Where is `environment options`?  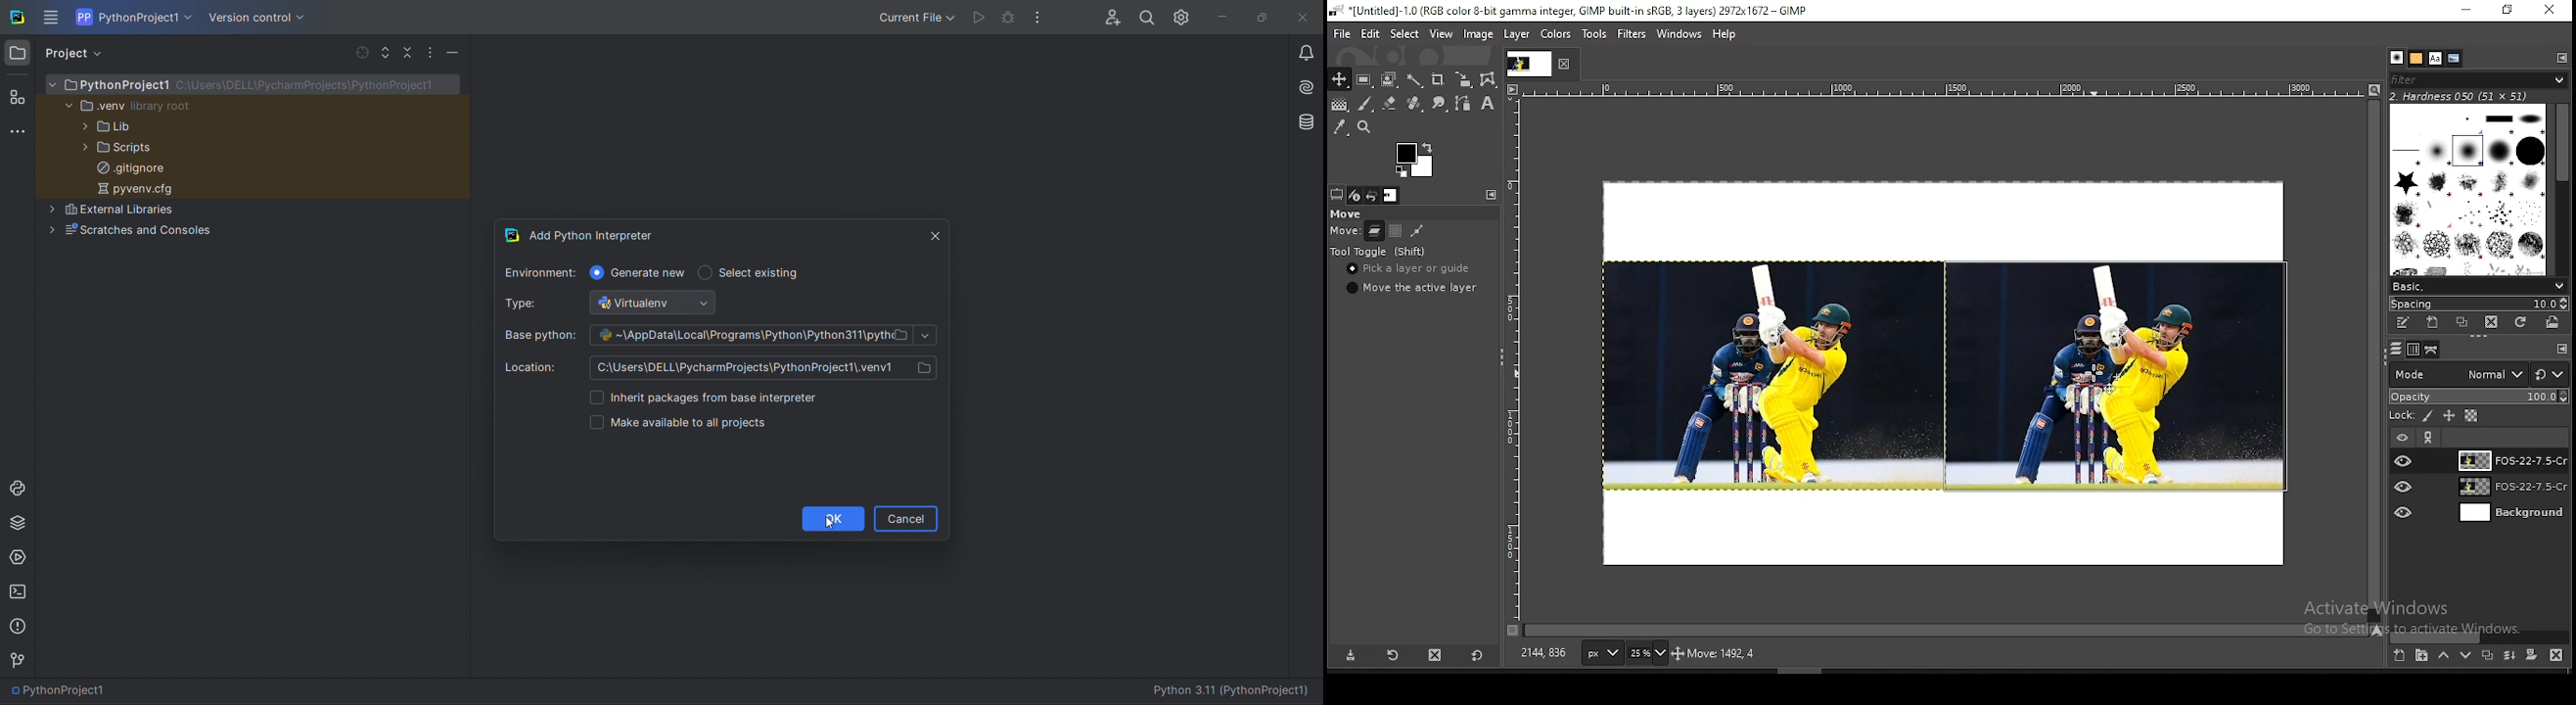
environment options is located at coordinates (656, 272).